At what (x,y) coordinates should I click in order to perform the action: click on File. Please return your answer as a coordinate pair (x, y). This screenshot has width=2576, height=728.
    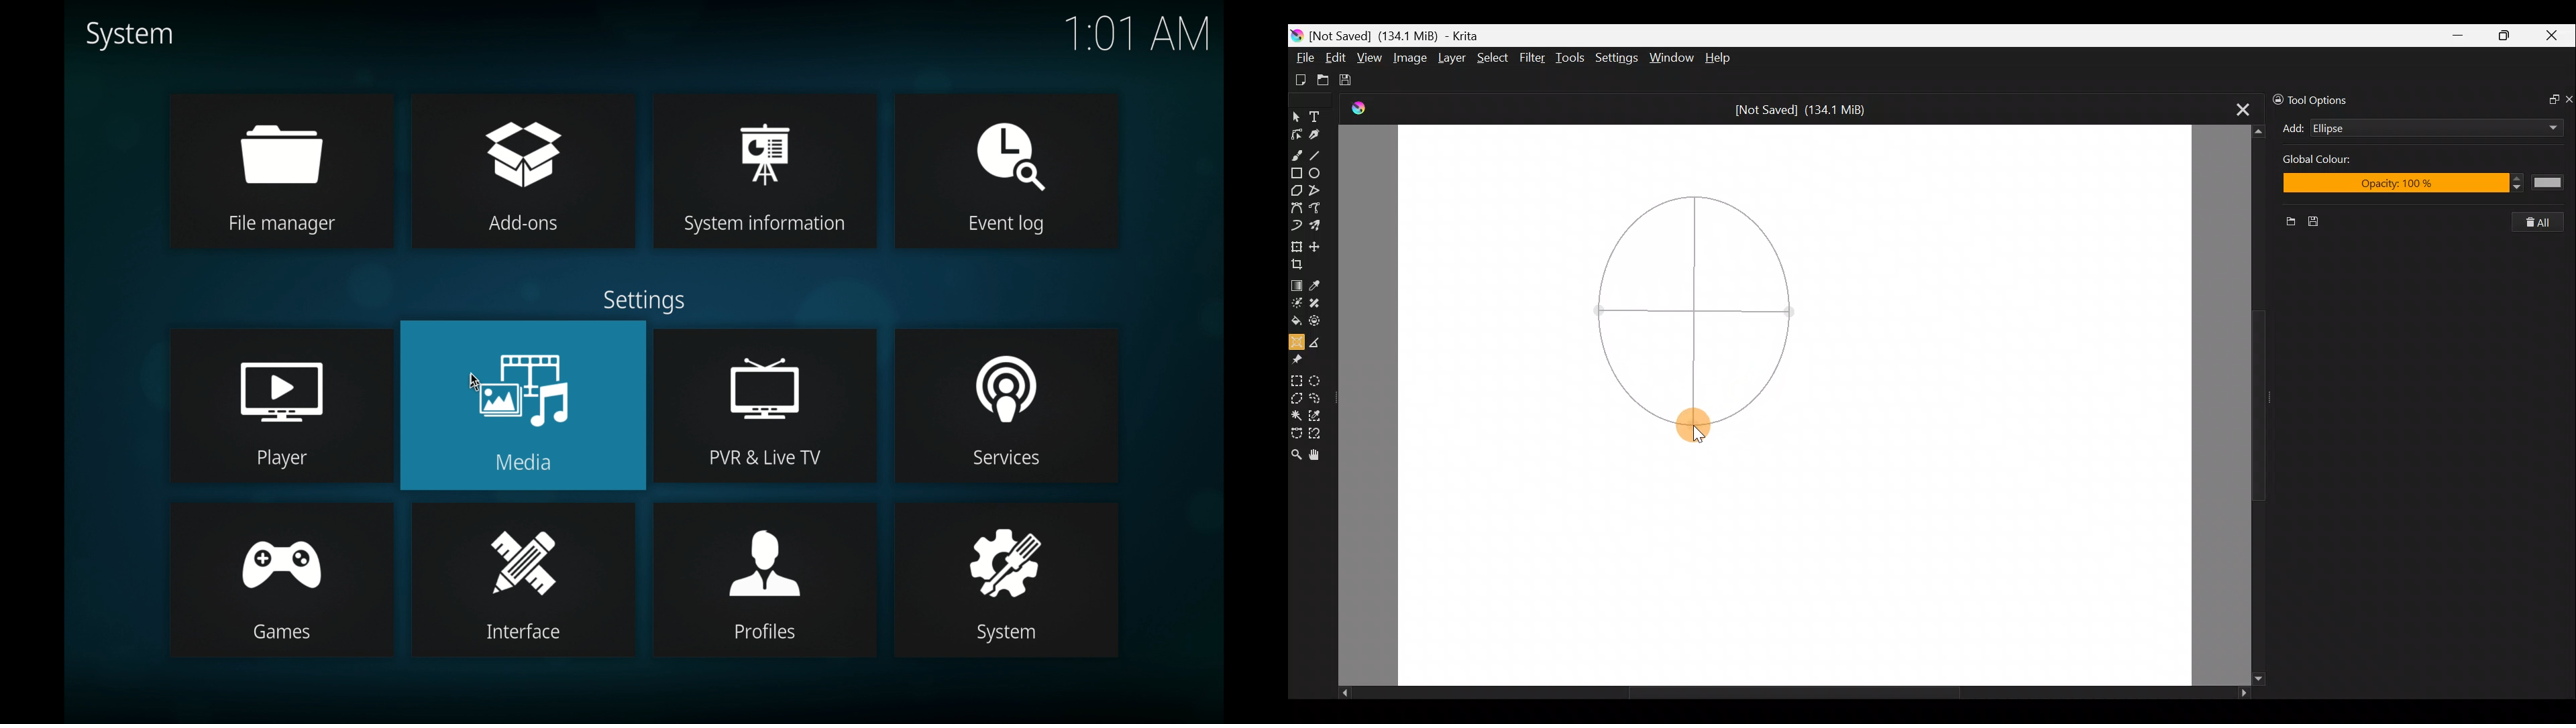
    Looking at the image, I should click on (1303, 54).